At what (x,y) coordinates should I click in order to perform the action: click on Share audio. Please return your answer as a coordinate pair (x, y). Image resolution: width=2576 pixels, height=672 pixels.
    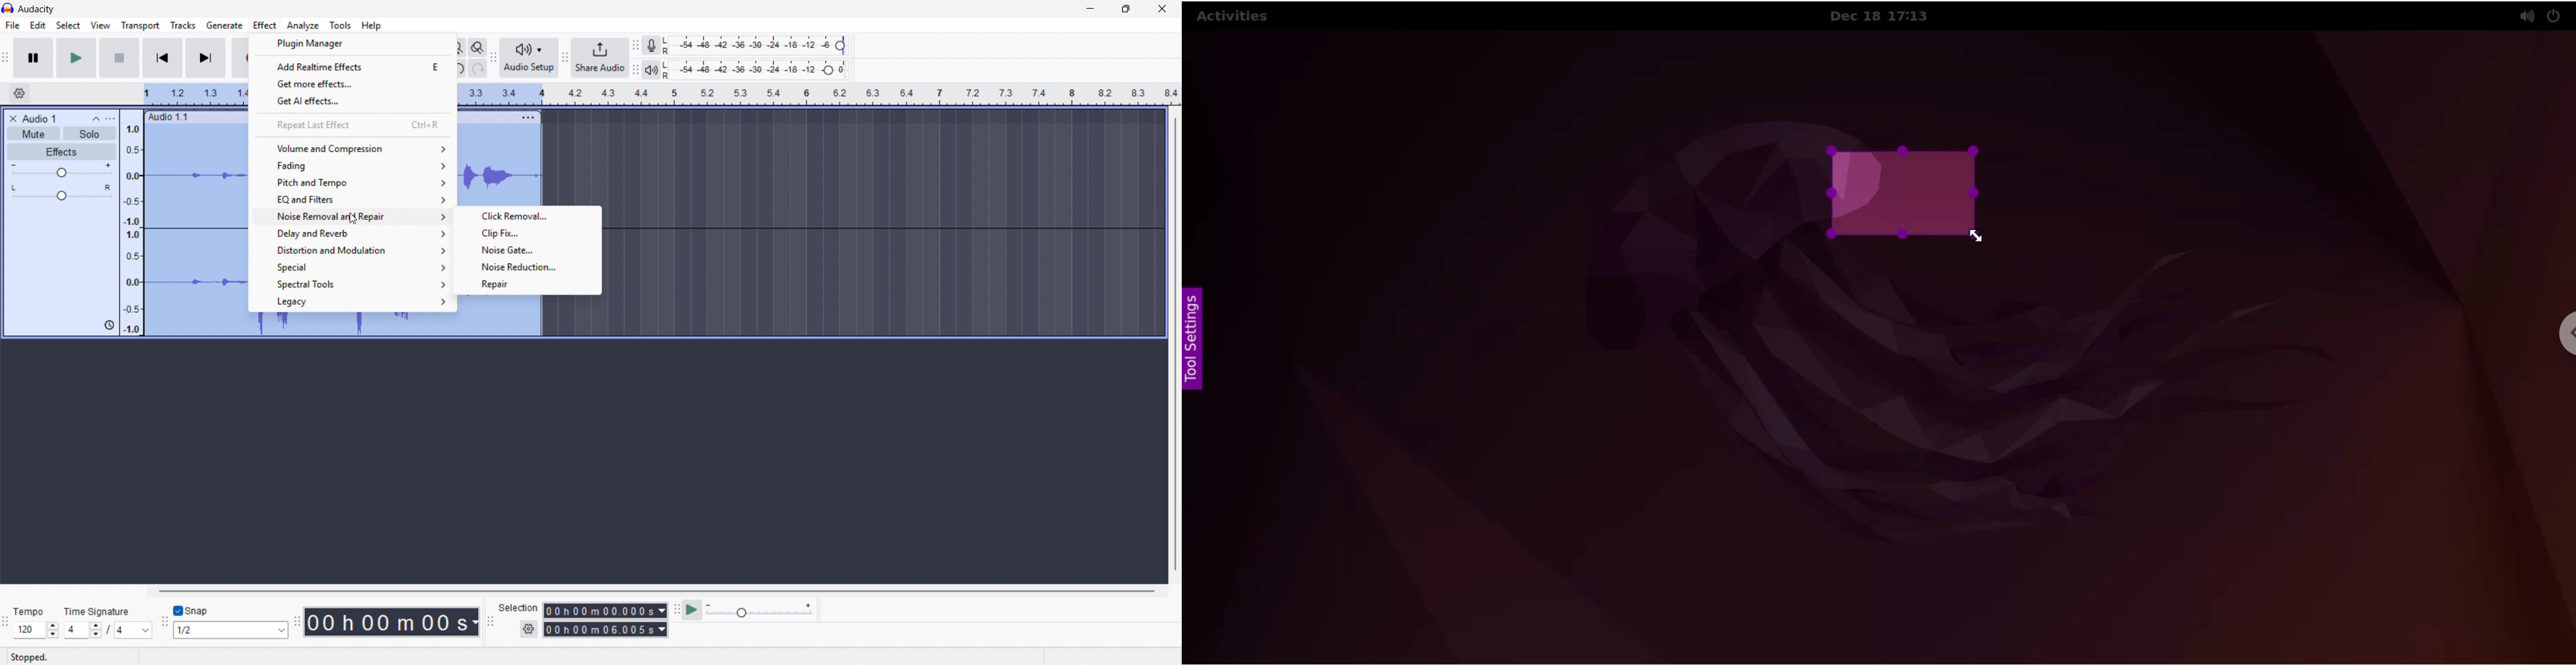
    Looking at the image, I should click on (600, 58).